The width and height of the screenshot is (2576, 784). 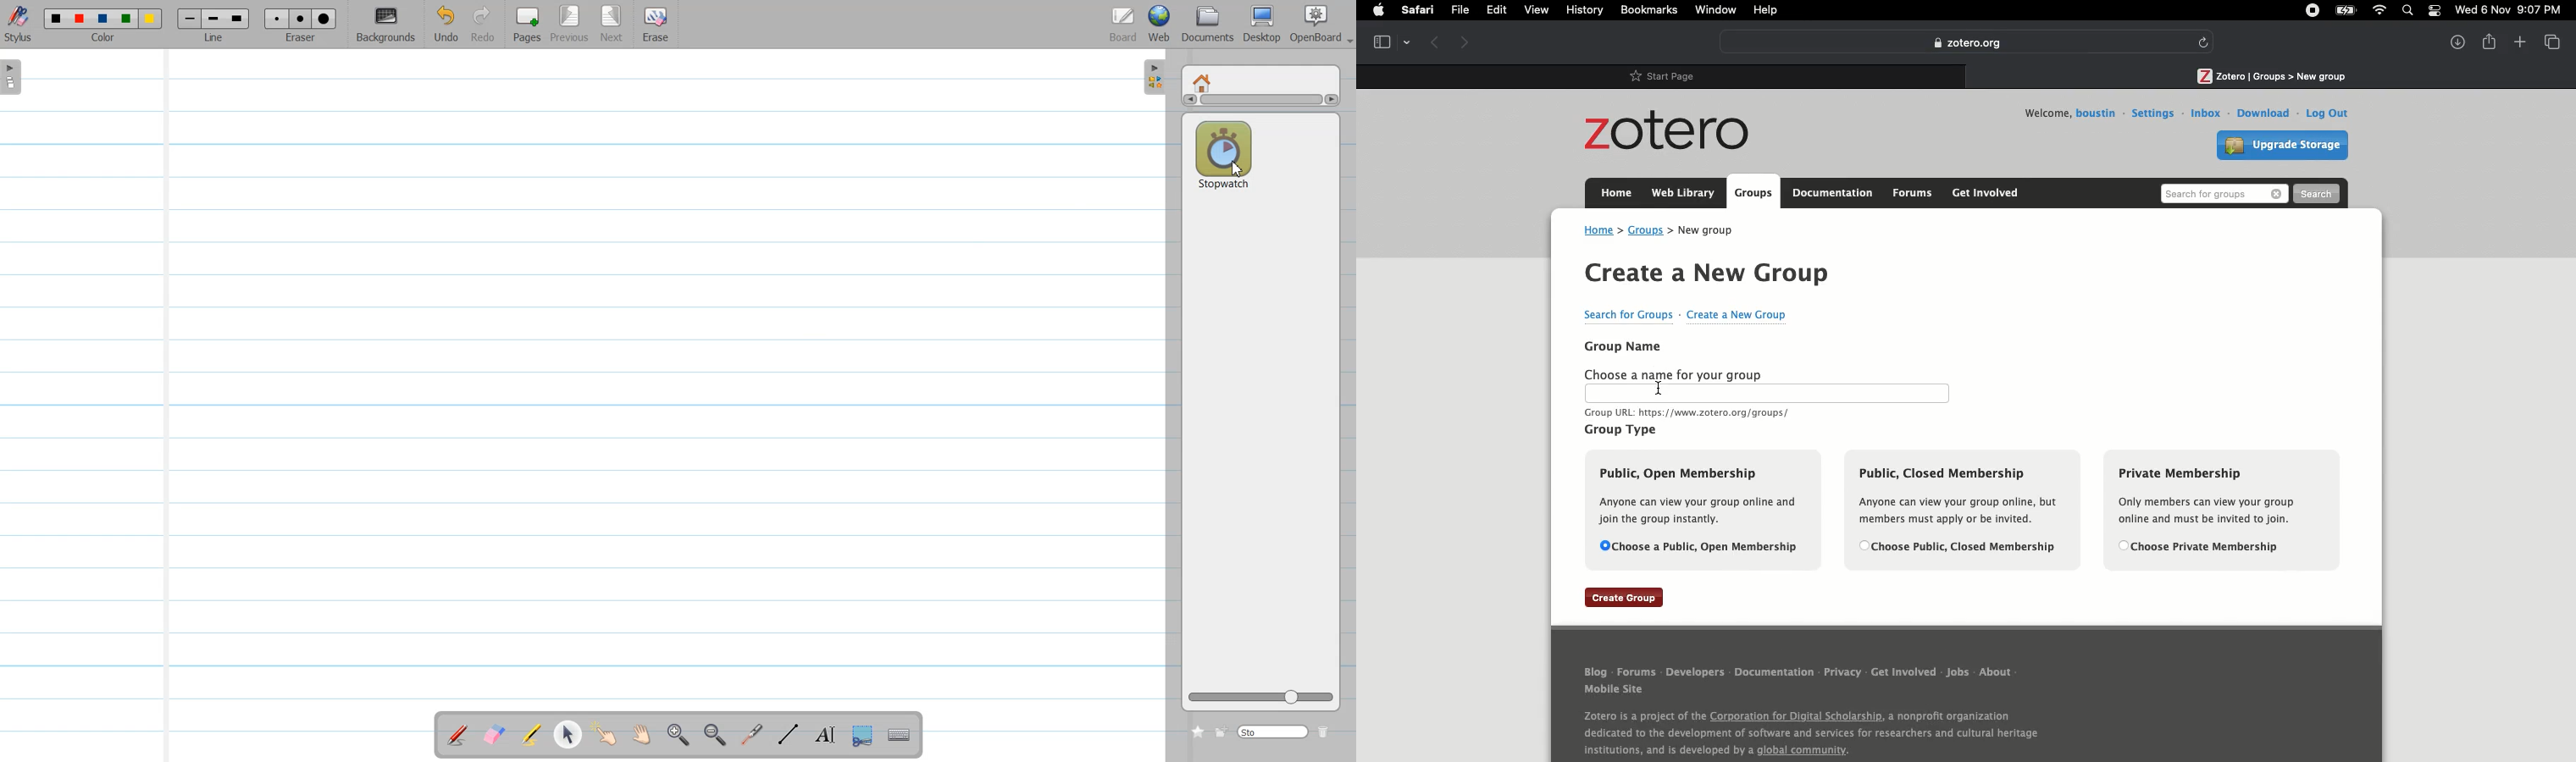 What do you see at coordinates (2097, 113) in the screenshot?
I see `Username` at bounding box center [2097, 113].